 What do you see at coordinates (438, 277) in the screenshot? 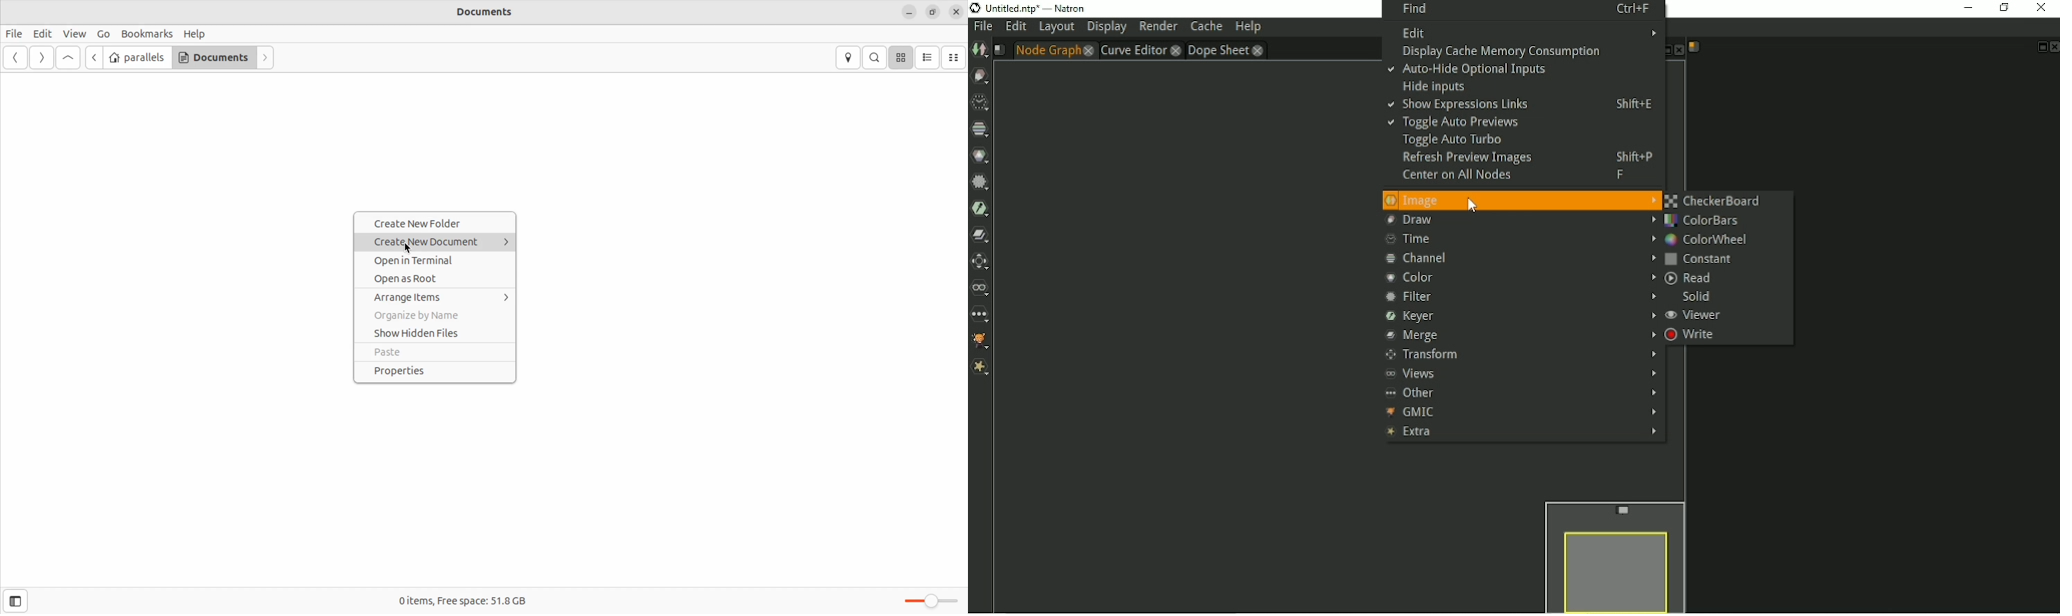
I see `Open as Root` at bounding box center [438, 277].